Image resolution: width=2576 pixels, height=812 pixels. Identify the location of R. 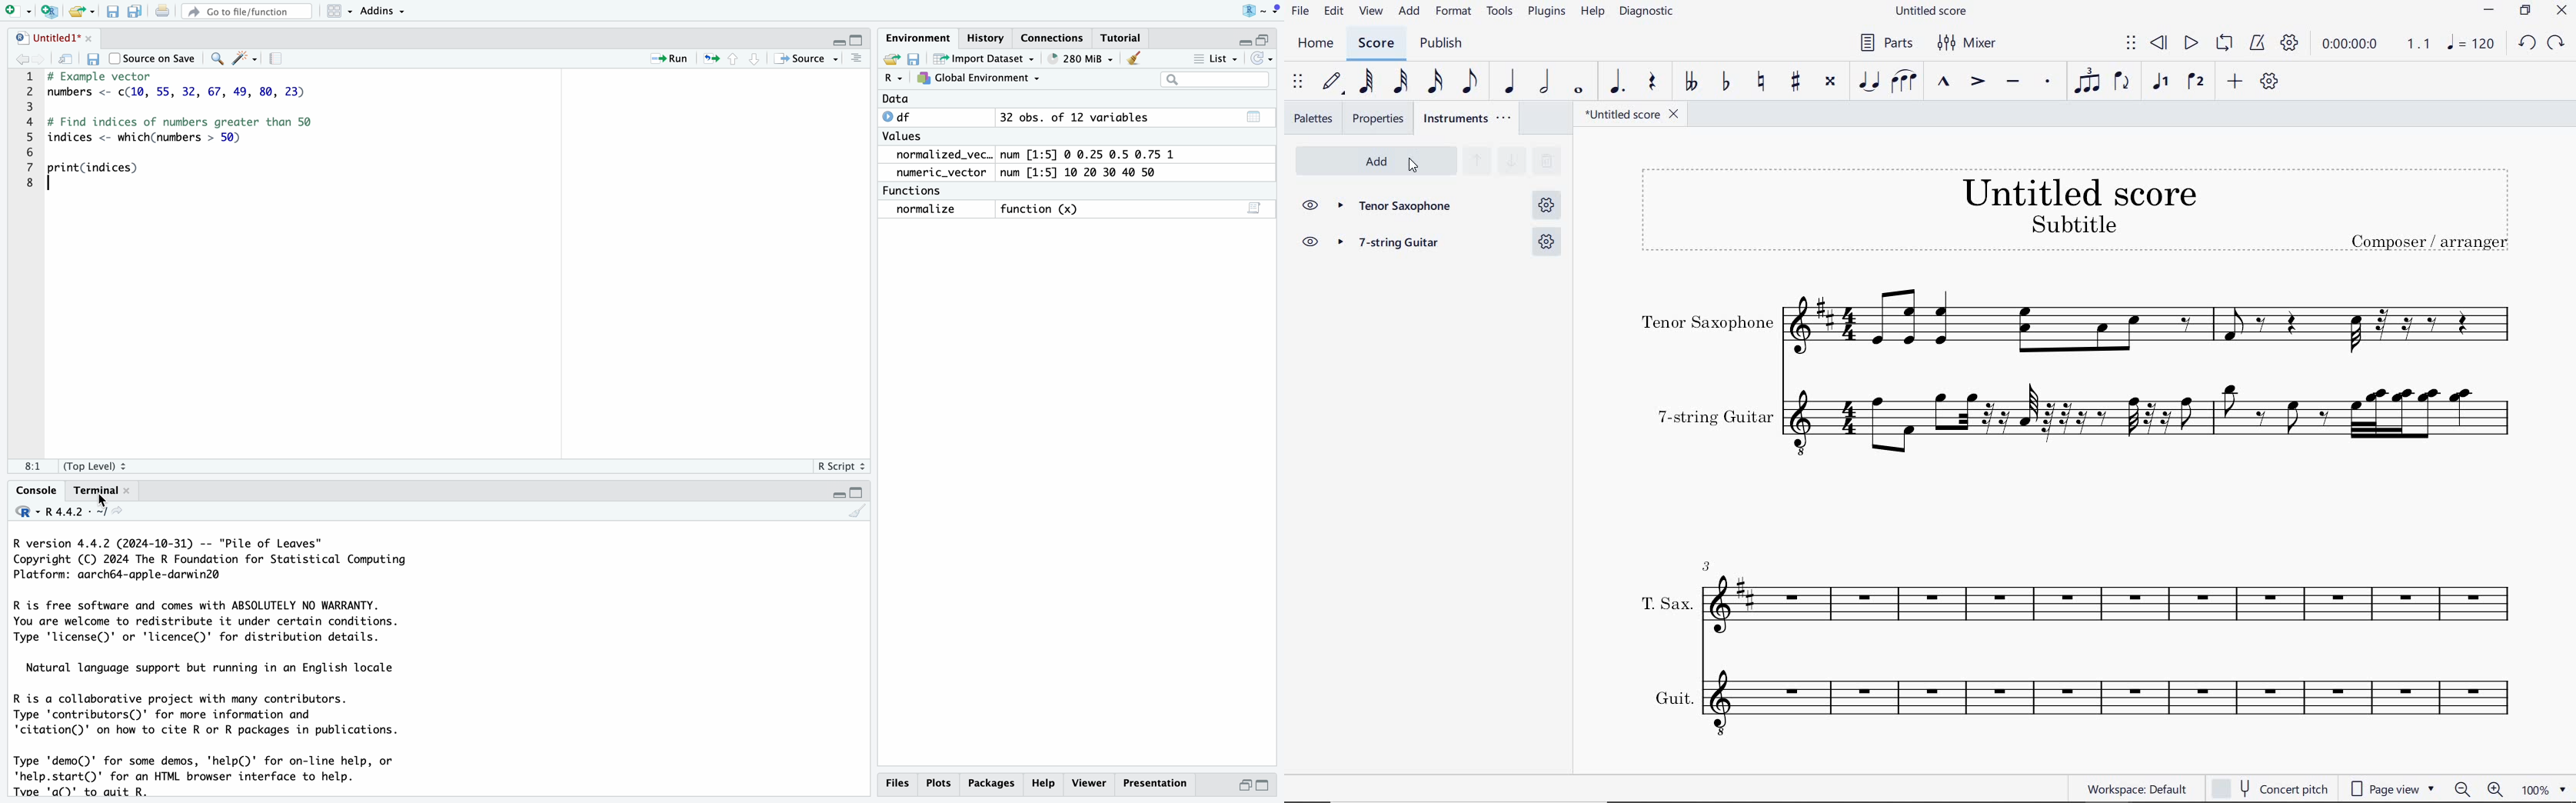
(1254, 10).